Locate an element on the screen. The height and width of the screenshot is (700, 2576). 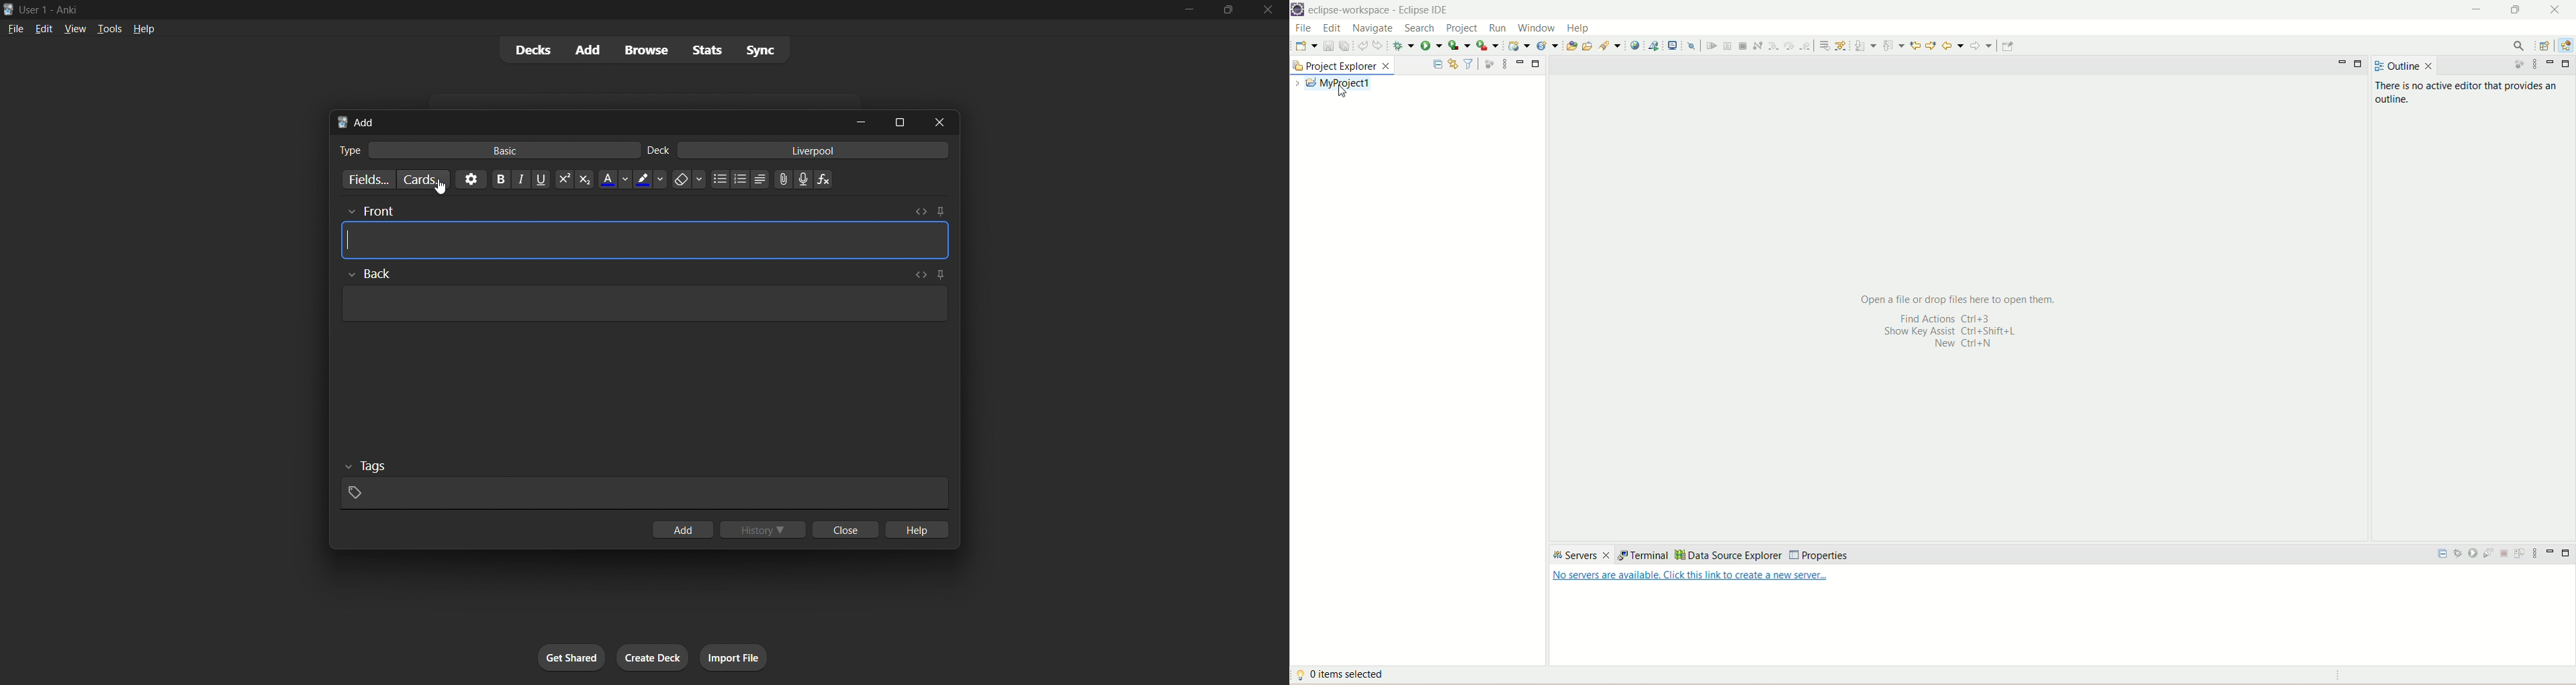
minimize is located at coordinates (1180, 10).